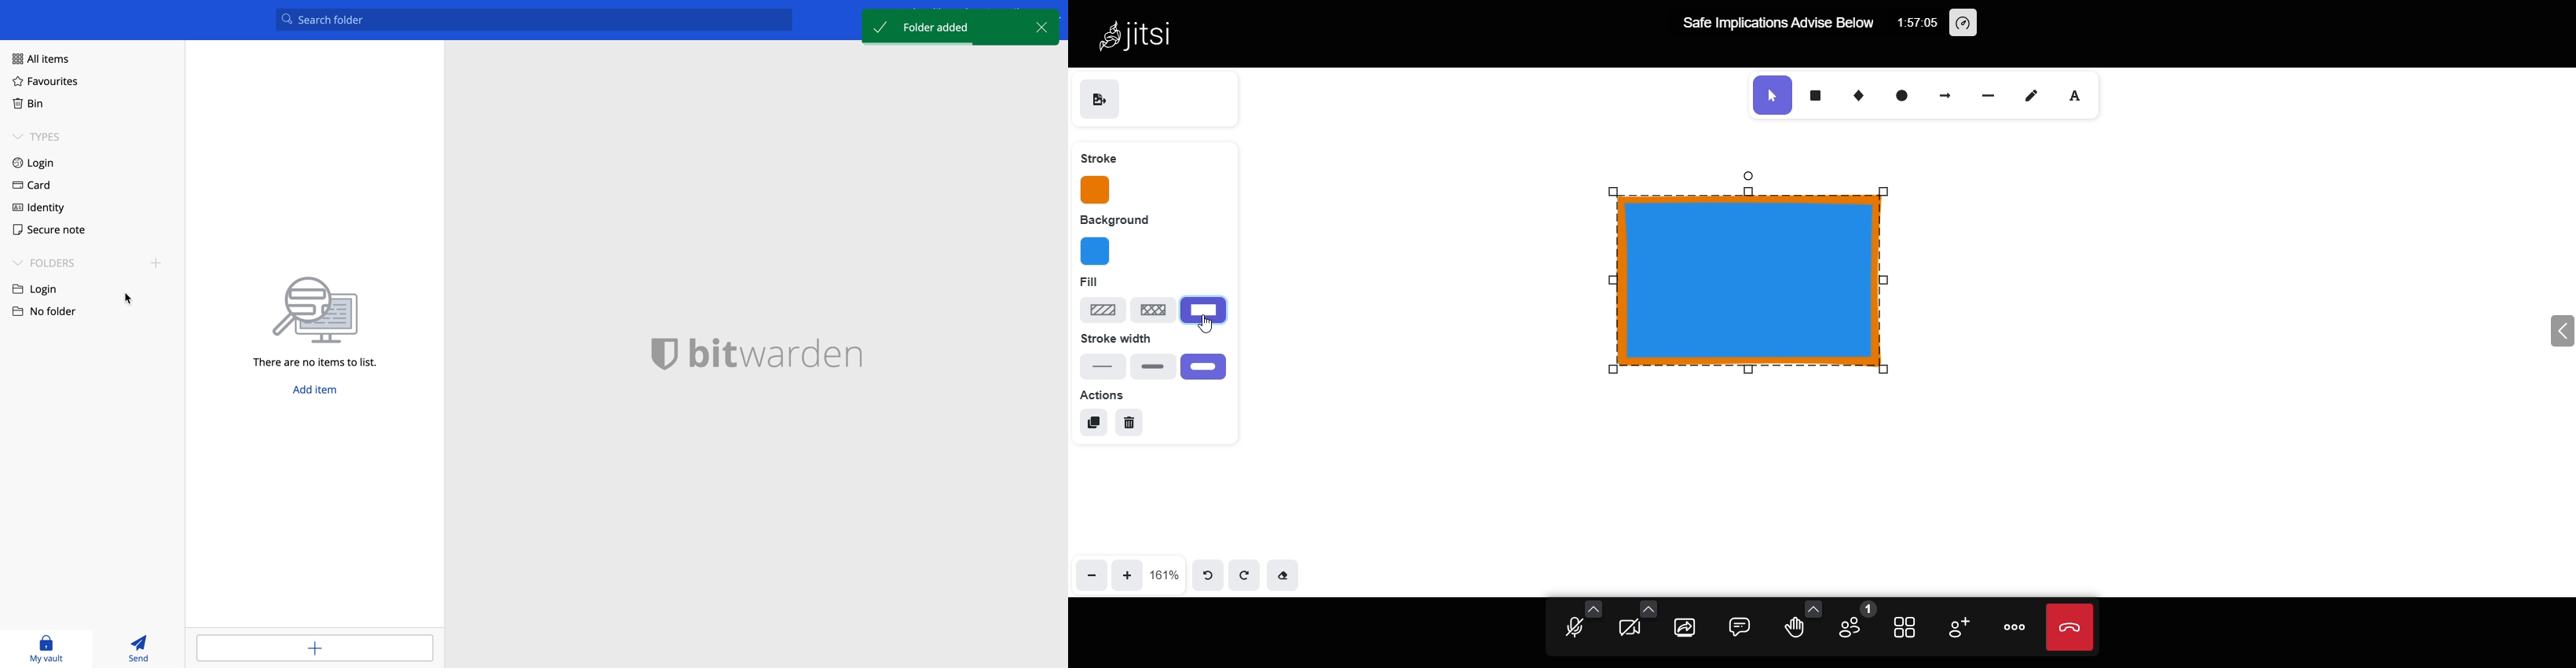 The image size is (2576, 672). I want to click on Search folder, so click(536, 22).